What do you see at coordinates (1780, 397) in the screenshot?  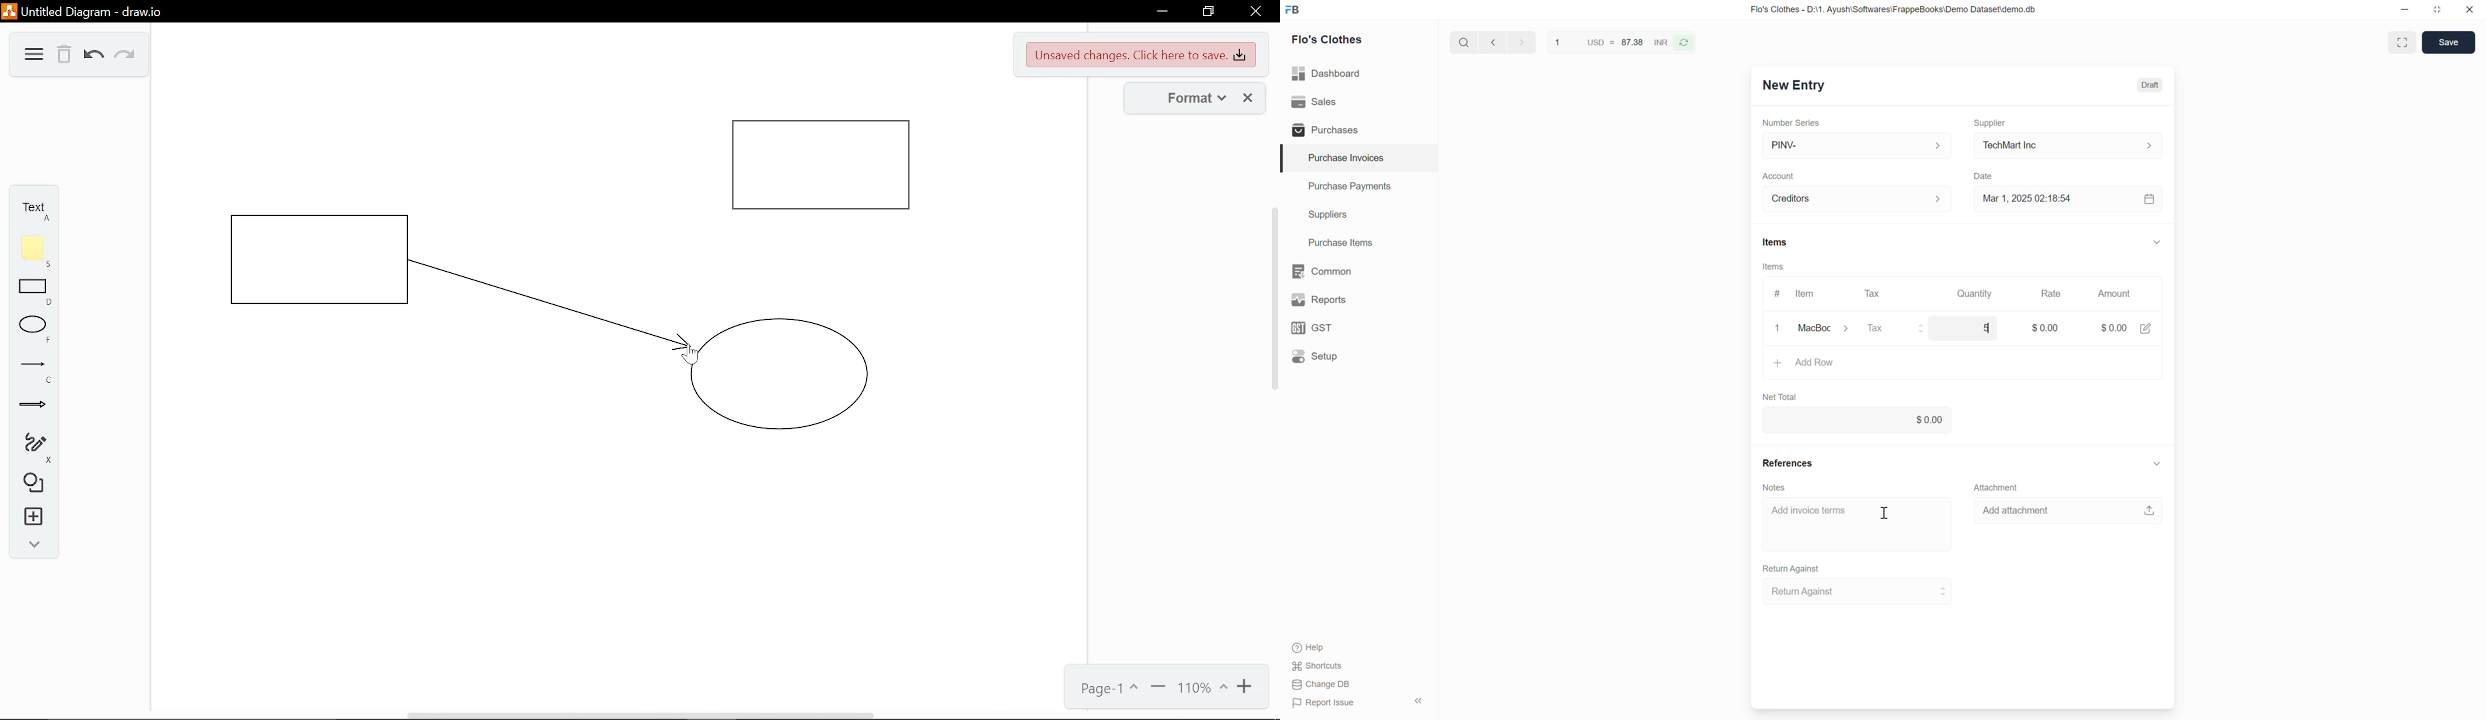 I see `Net Total` at bounding box center [1780, 397].